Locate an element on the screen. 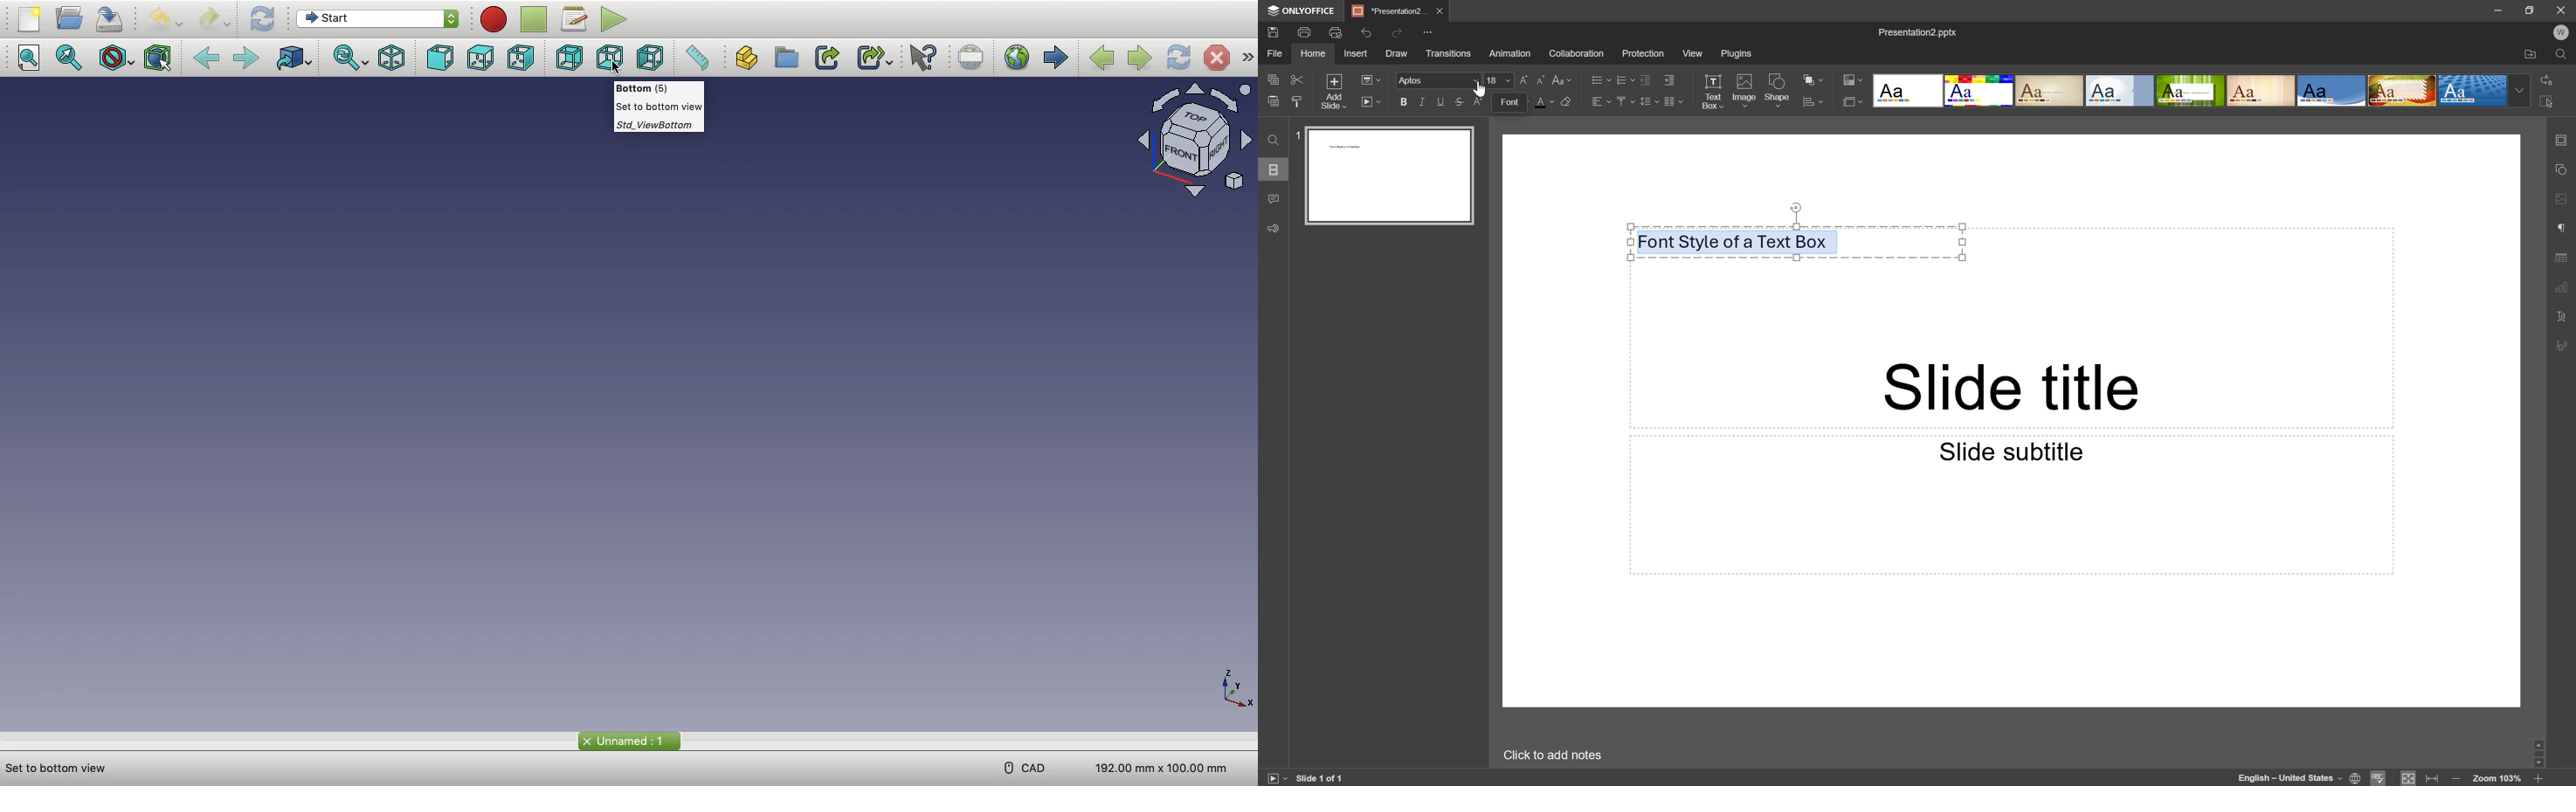  Increase indent is located at coordinates (1672, 79).